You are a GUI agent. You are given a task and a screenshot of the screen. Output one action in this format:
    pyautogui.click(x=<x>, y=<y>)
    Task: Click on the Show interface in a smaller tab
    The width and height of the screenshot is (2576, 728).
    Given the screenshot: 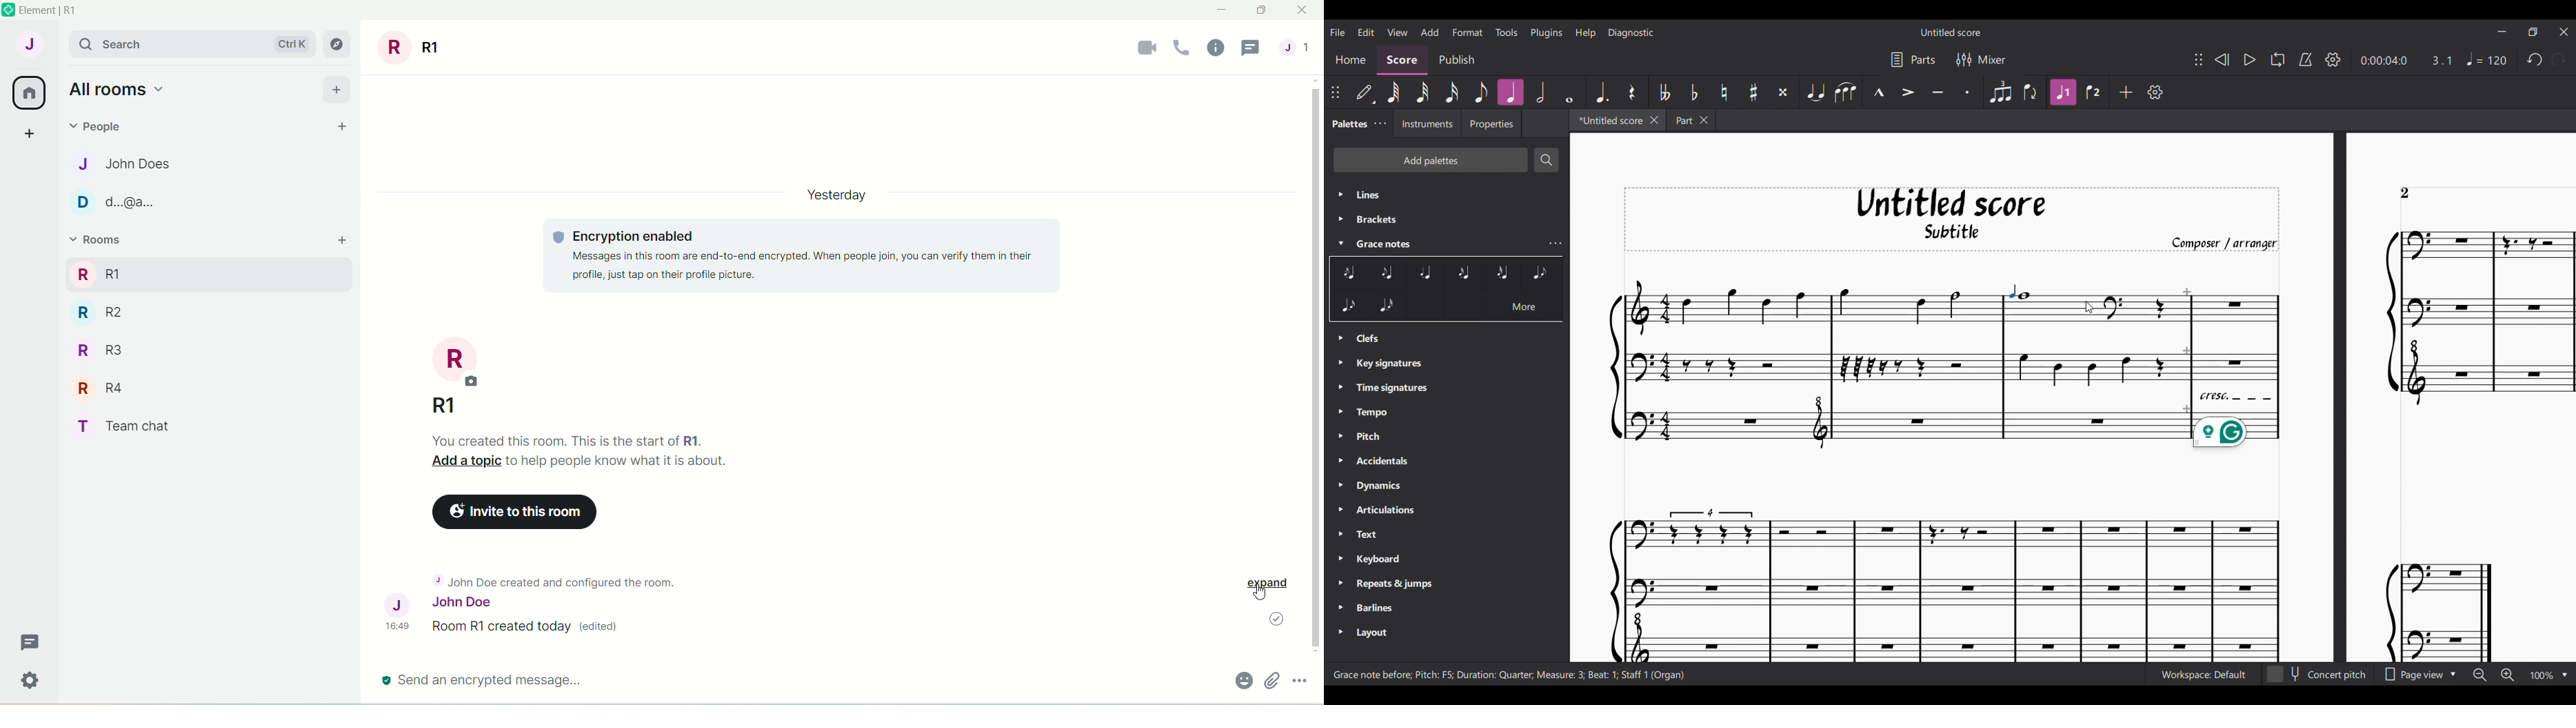 What is the action you would take?
    pyautogui.click(x=2533, y=32)
    